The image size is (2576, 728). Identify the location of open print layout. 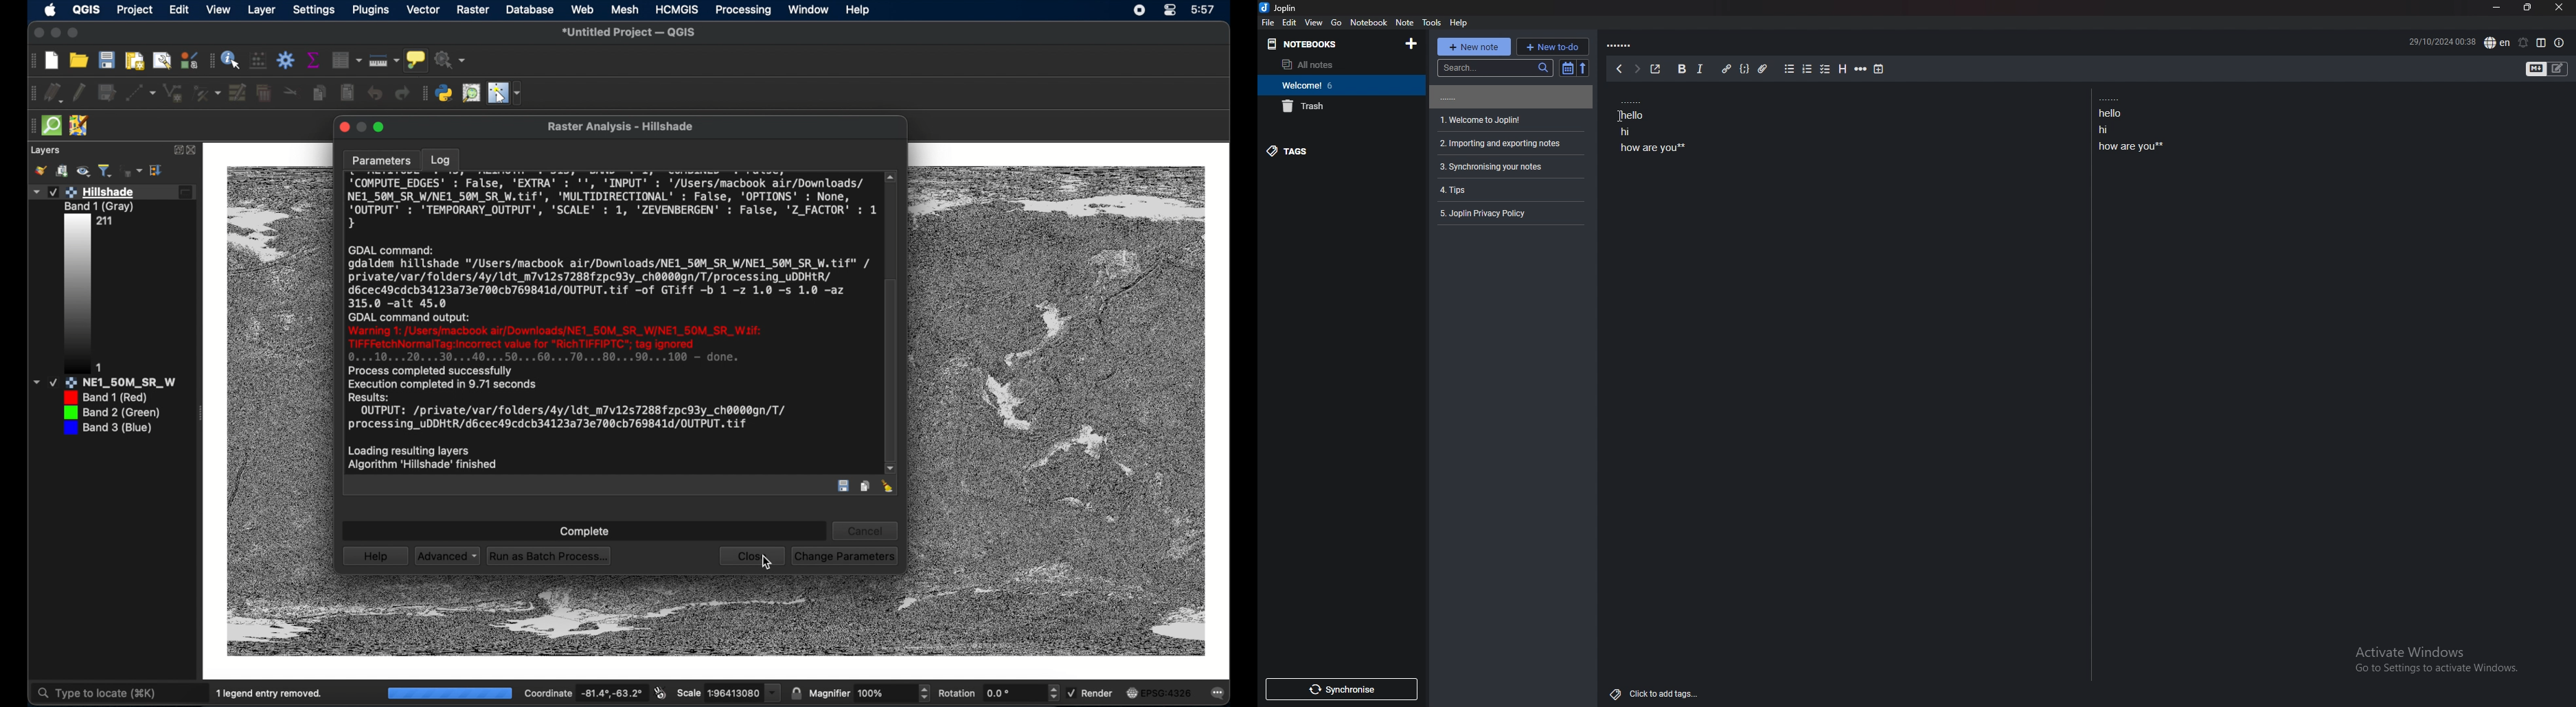
(134, 60).